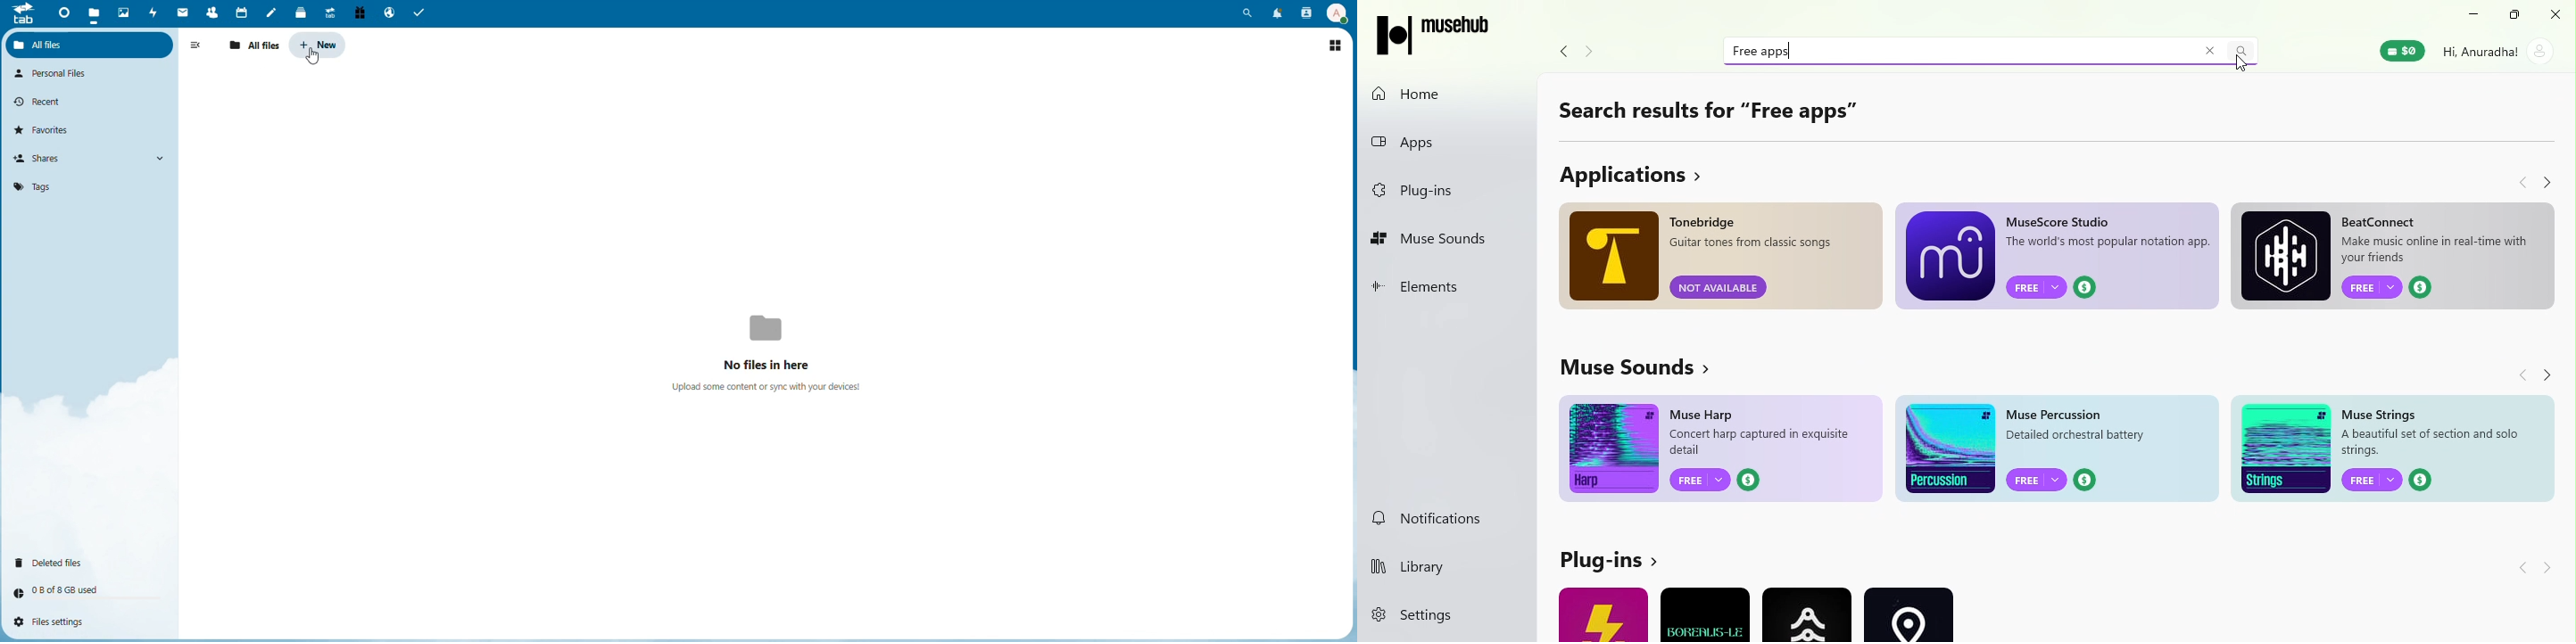 This screenshot has height=644, width=2576. What do you see at coordinates (1995, 51) in the screenshot?
I see `Search bar` at bounding box center [1995, 51].